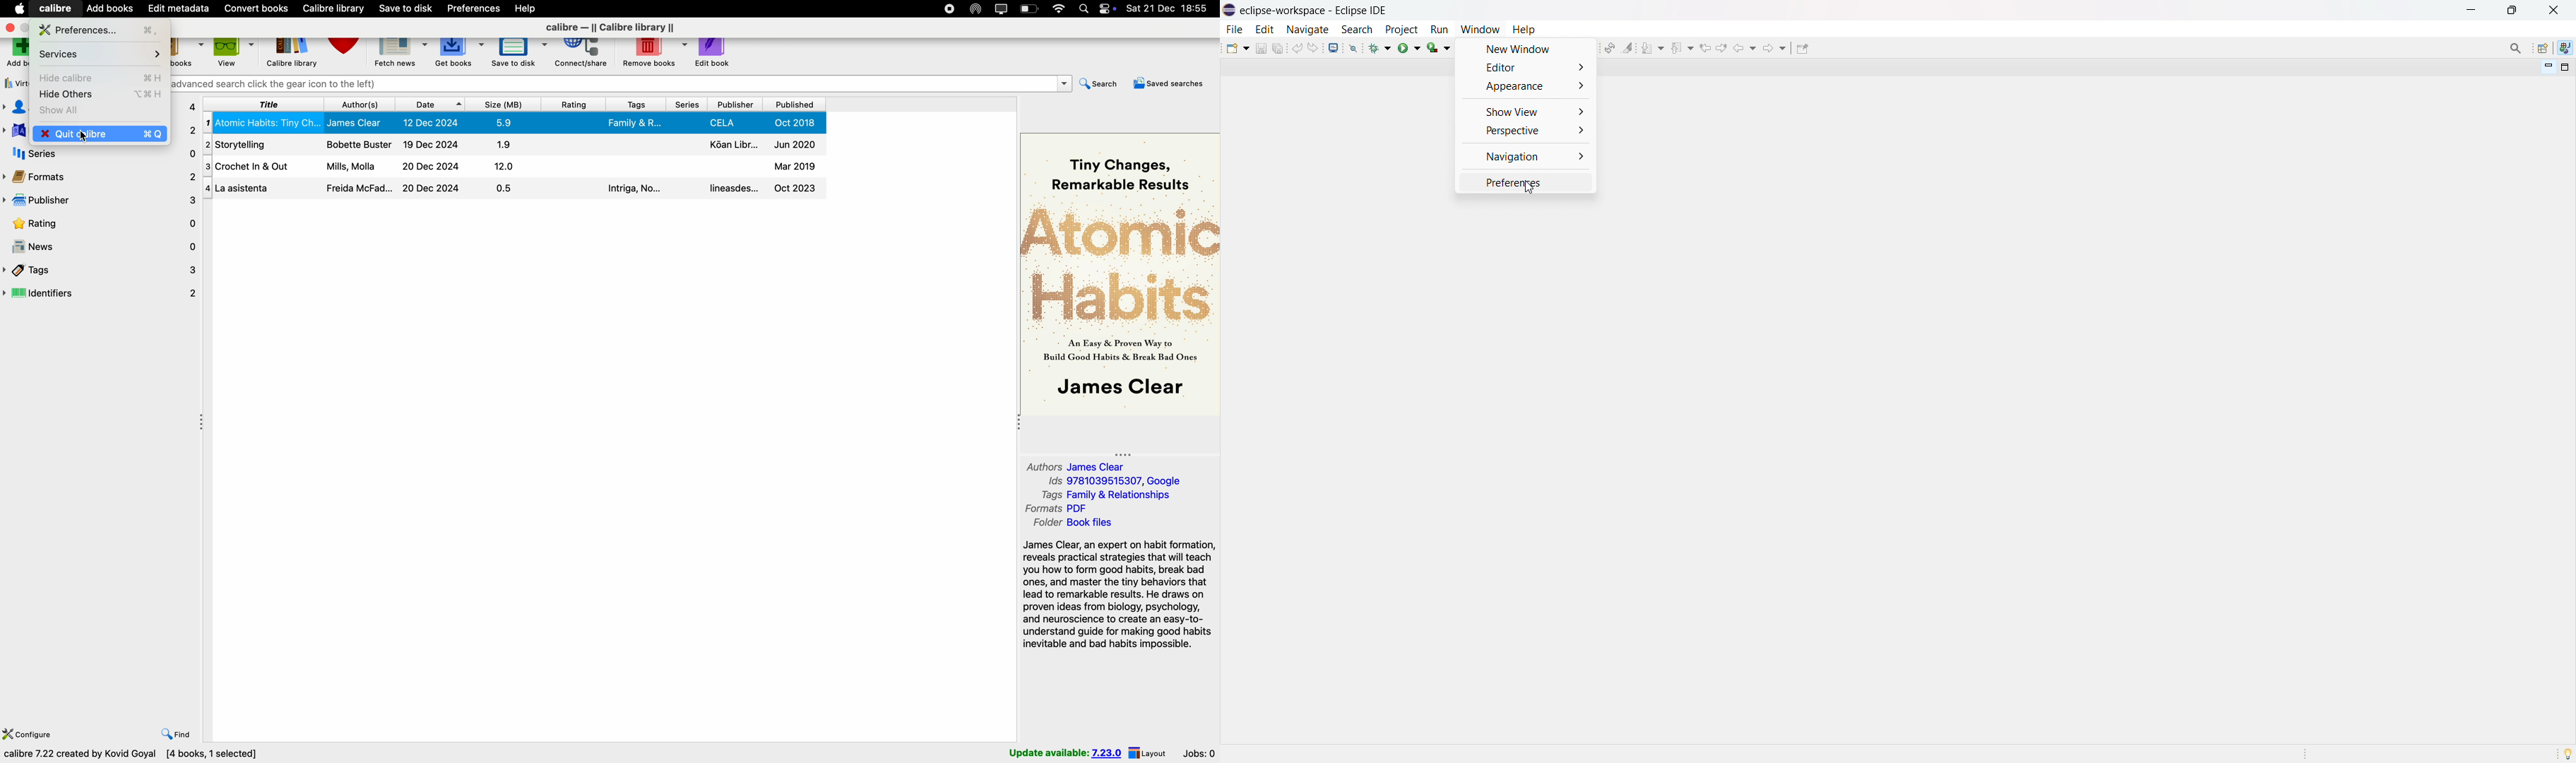 The image size is (2576, 784). What do you see at coordinates (127, 134) in the screenshot?
I see `quit calibre` at bounding box center [127, 134].